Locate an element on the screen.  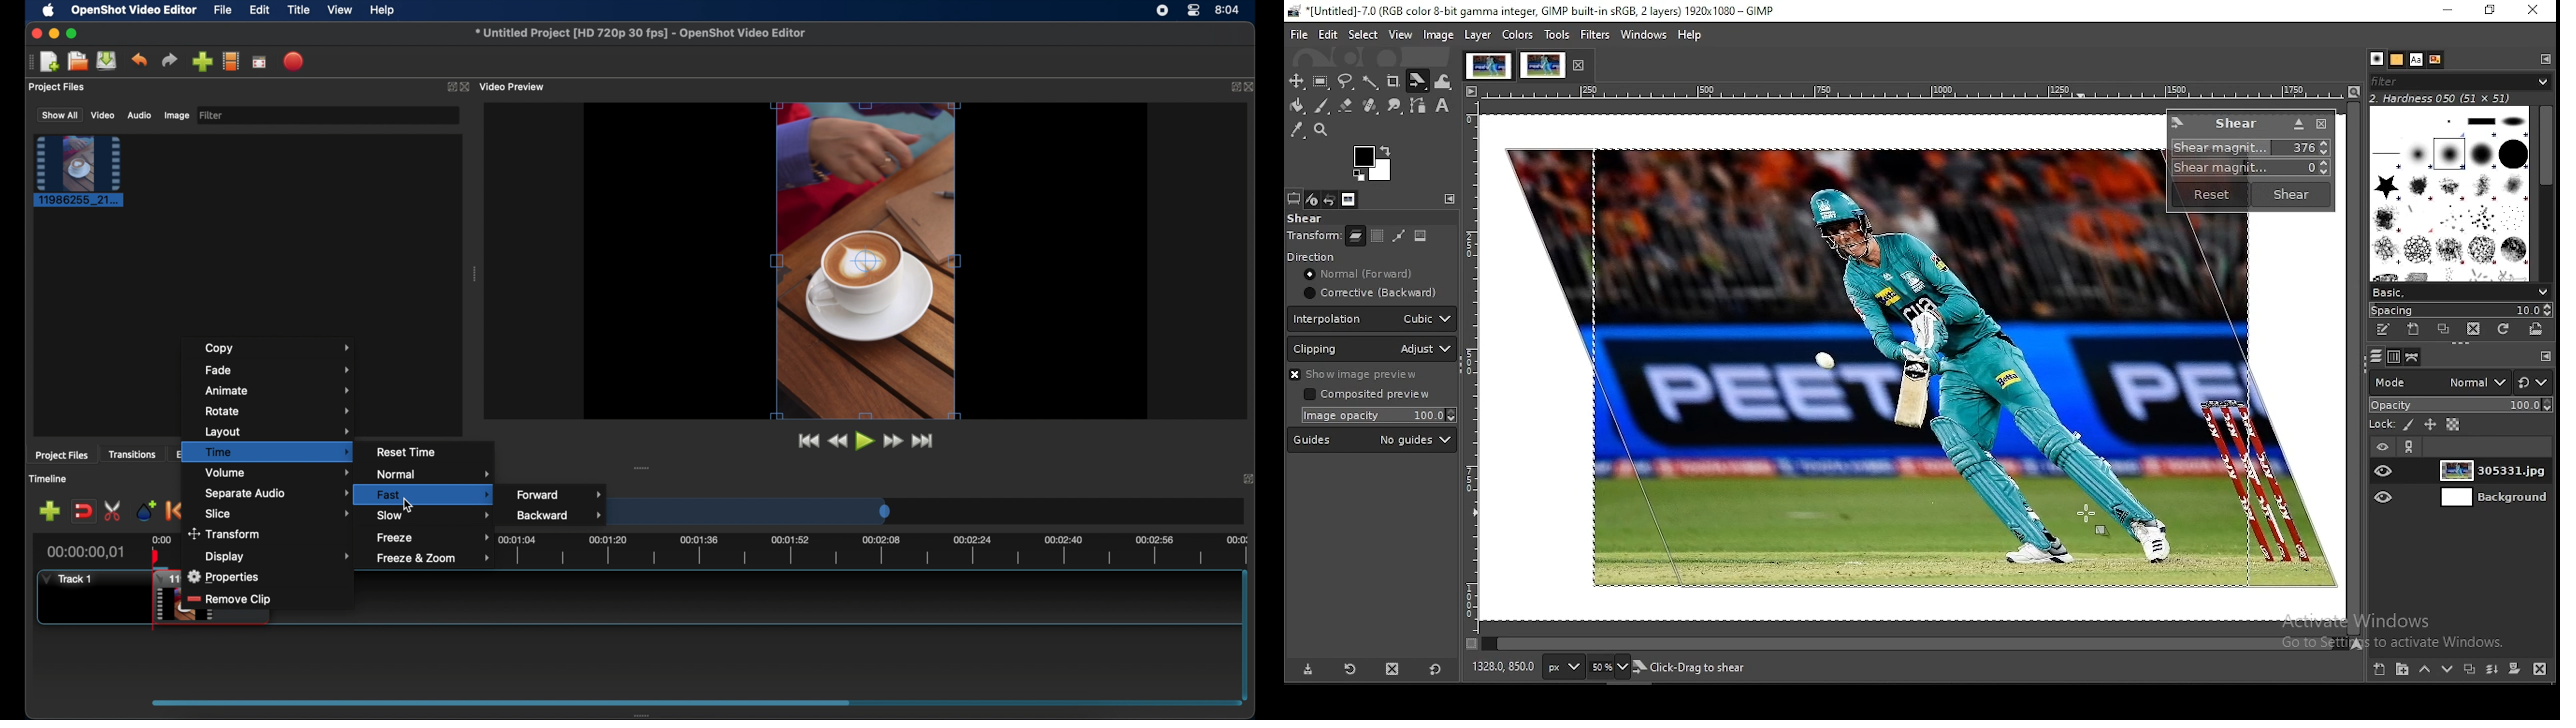
layer is located at coordinates (2490, 471).